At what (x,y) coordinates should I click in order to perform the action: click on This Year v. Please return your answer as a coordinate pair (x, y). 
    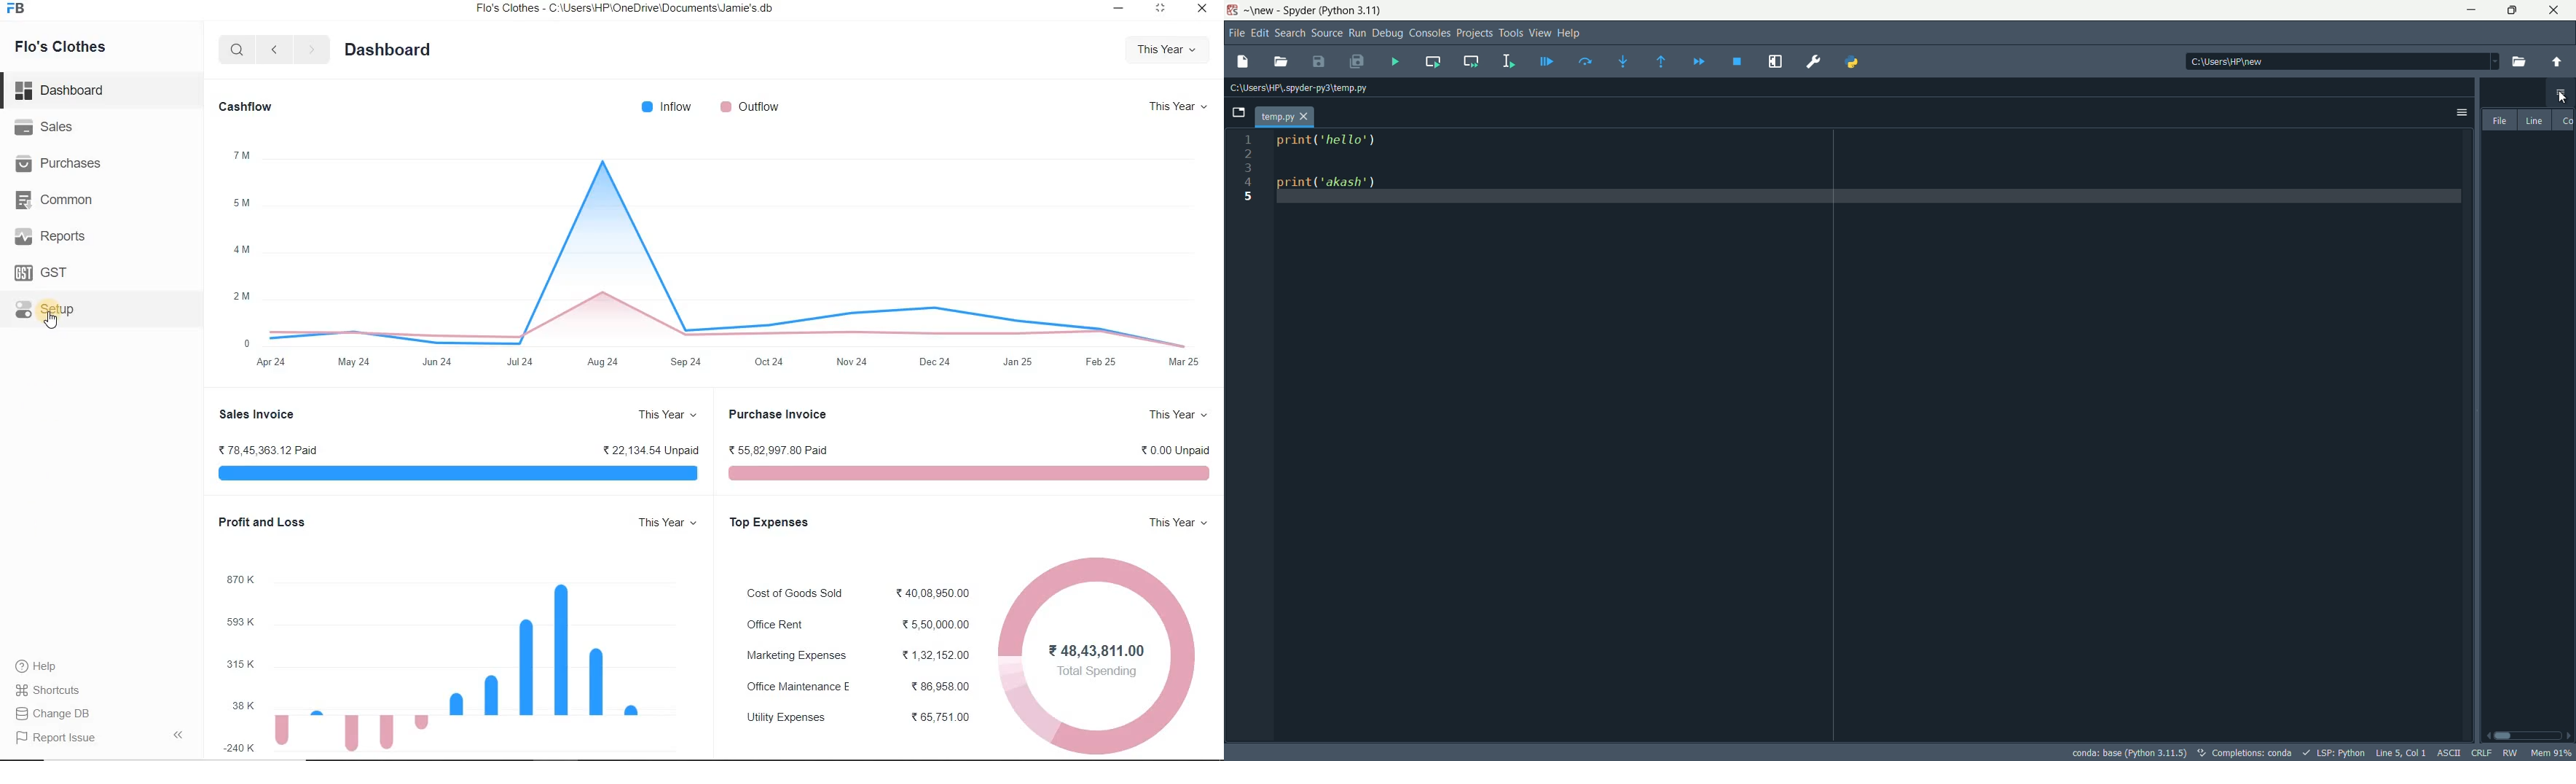
    Looking at the image, I should click on (1179, 522).